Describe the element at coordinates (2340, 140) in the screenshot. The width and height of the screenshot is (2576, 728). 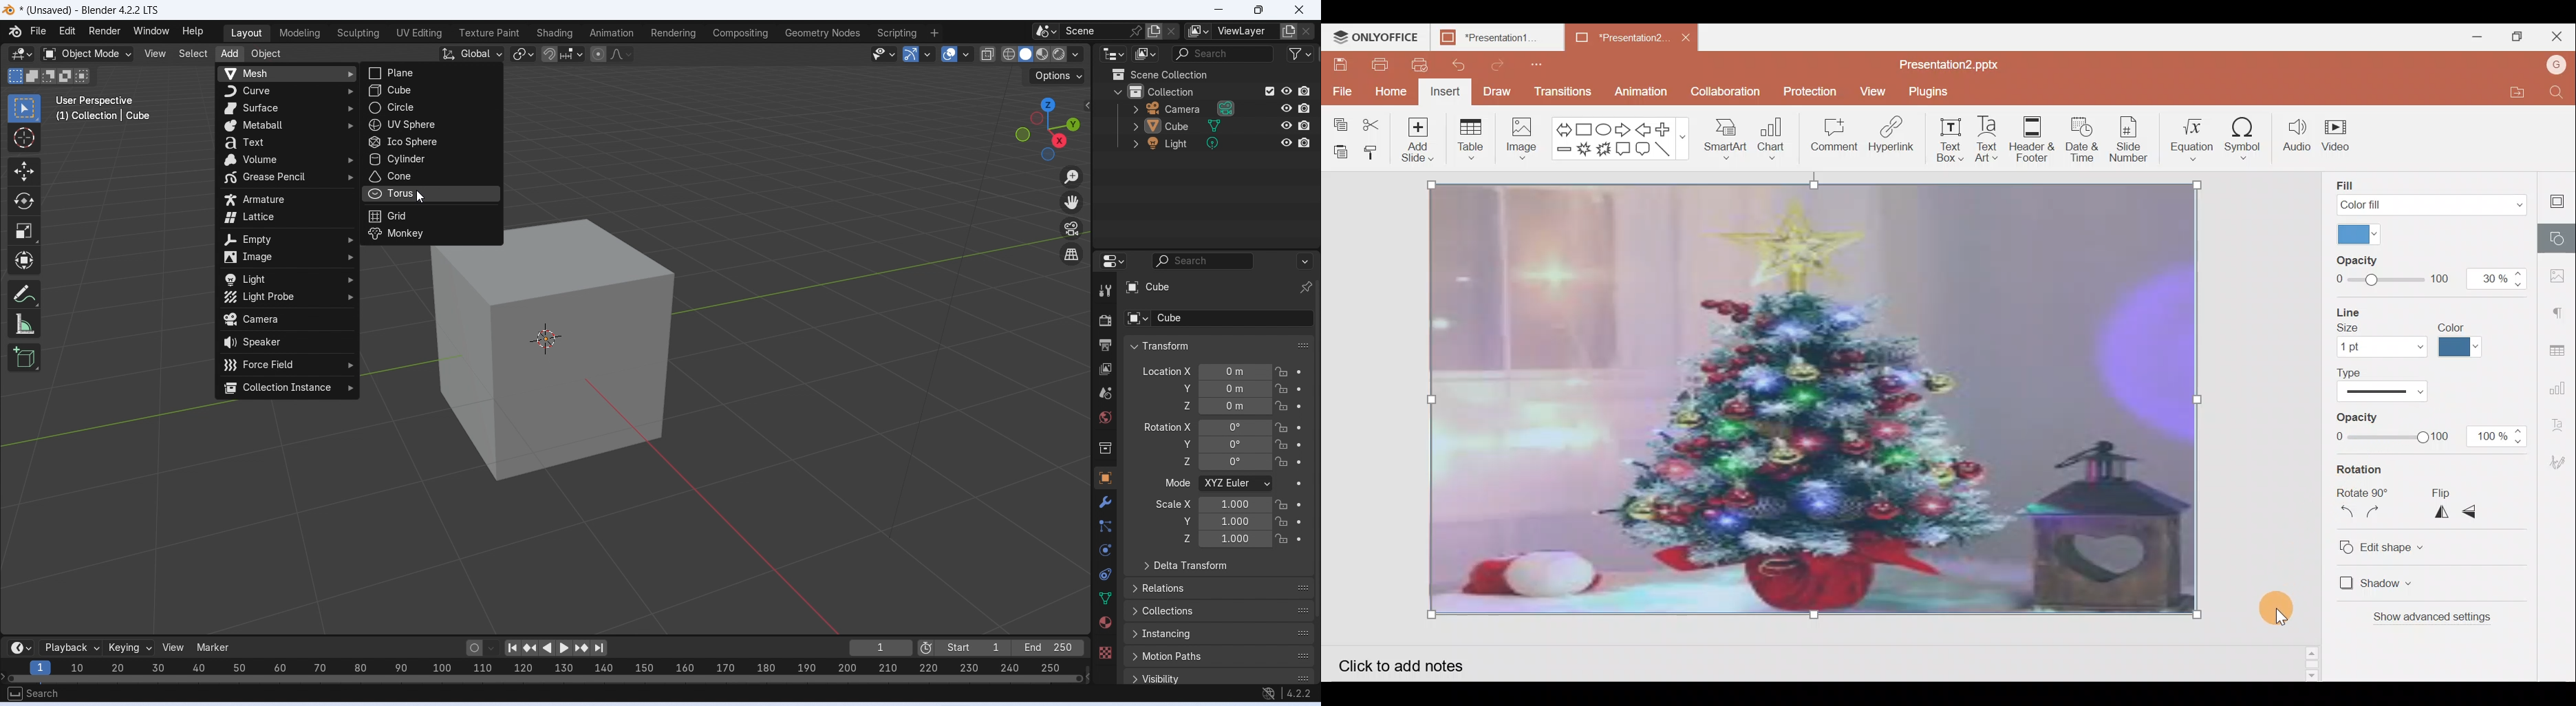
I see `Video` at that location.